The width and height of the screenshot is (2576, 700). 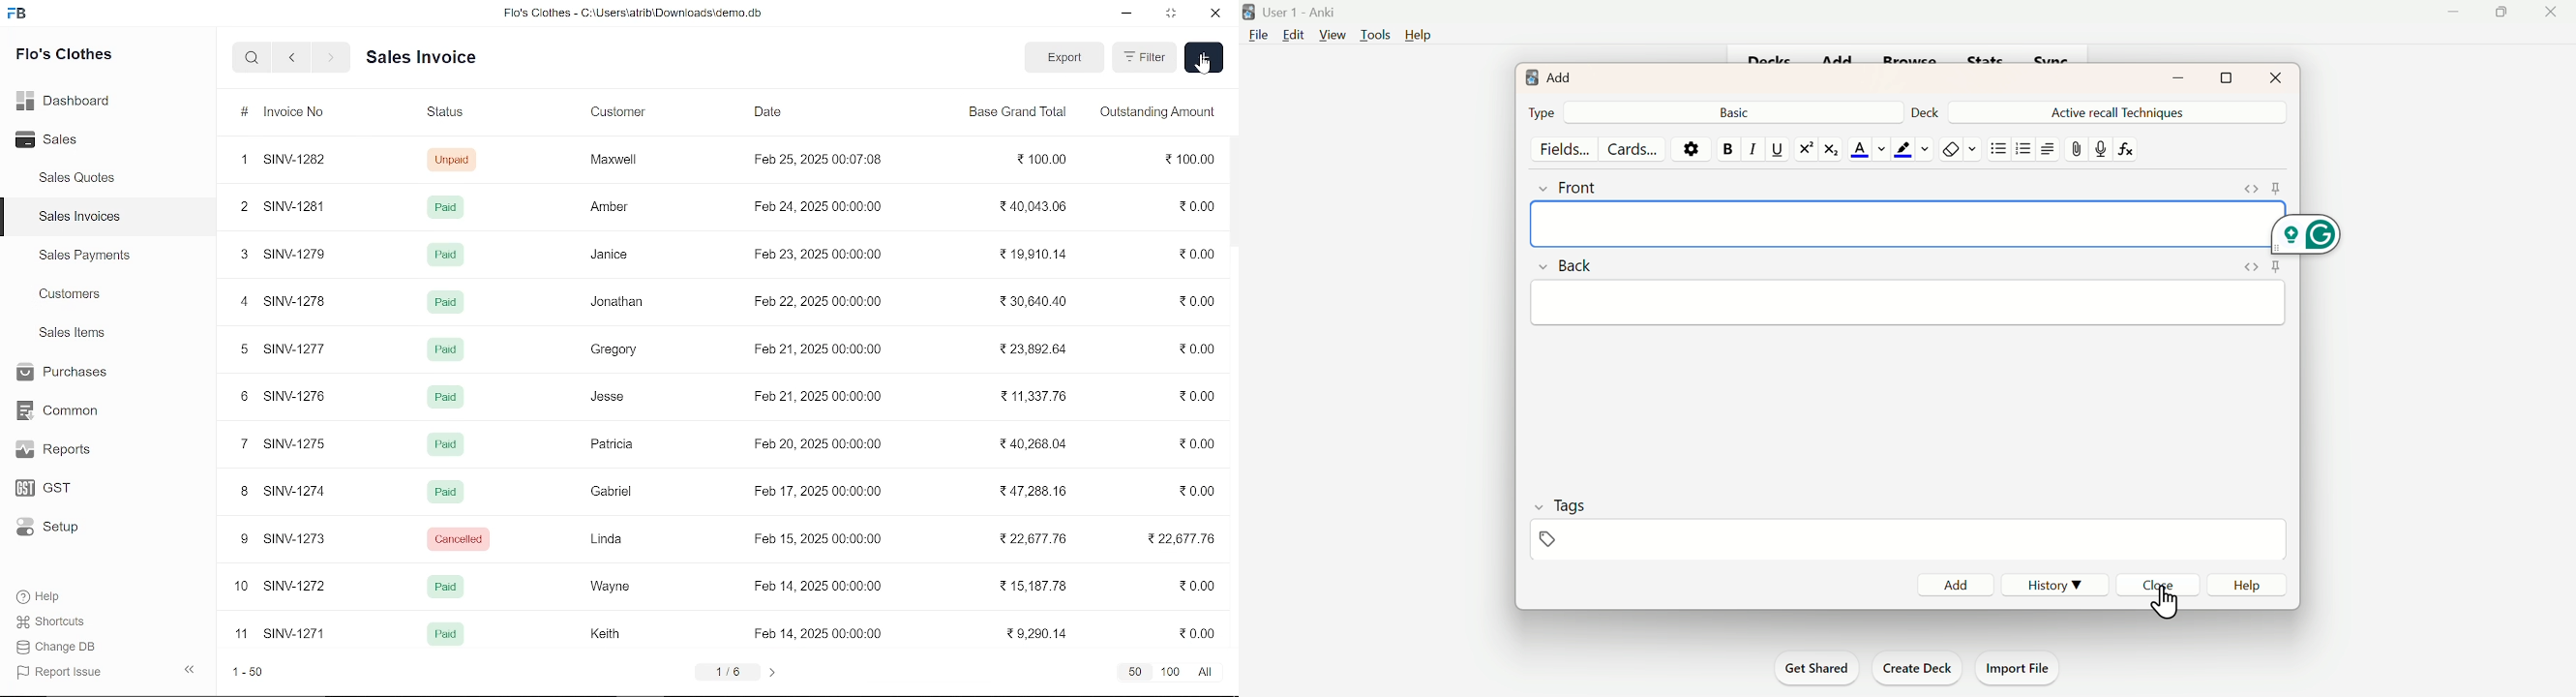 I want to click on 9 SINV-1273 Cancelled. Linda Feb 15, 2025 00:00:00 X22677.76 X22677.76, so click(x=726, y=537).